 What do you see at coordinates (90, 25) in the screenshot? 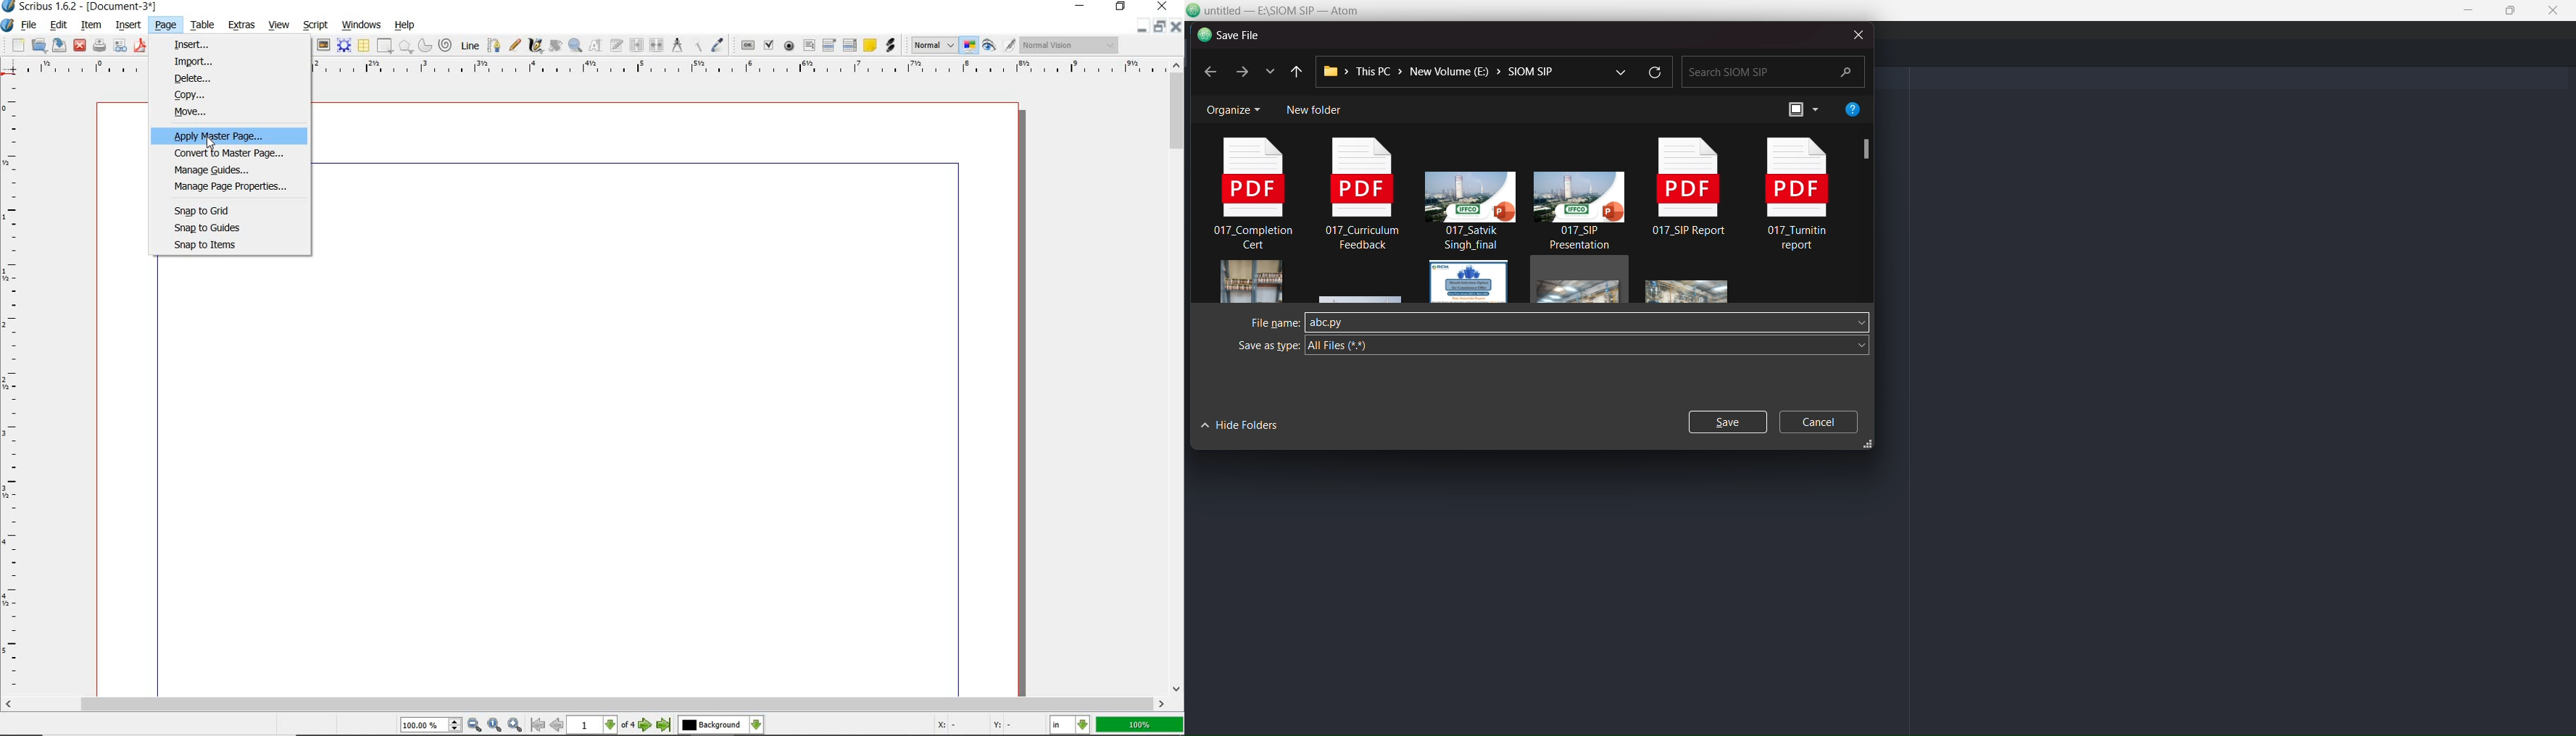
I see `item` at bounding box center [90, 25].